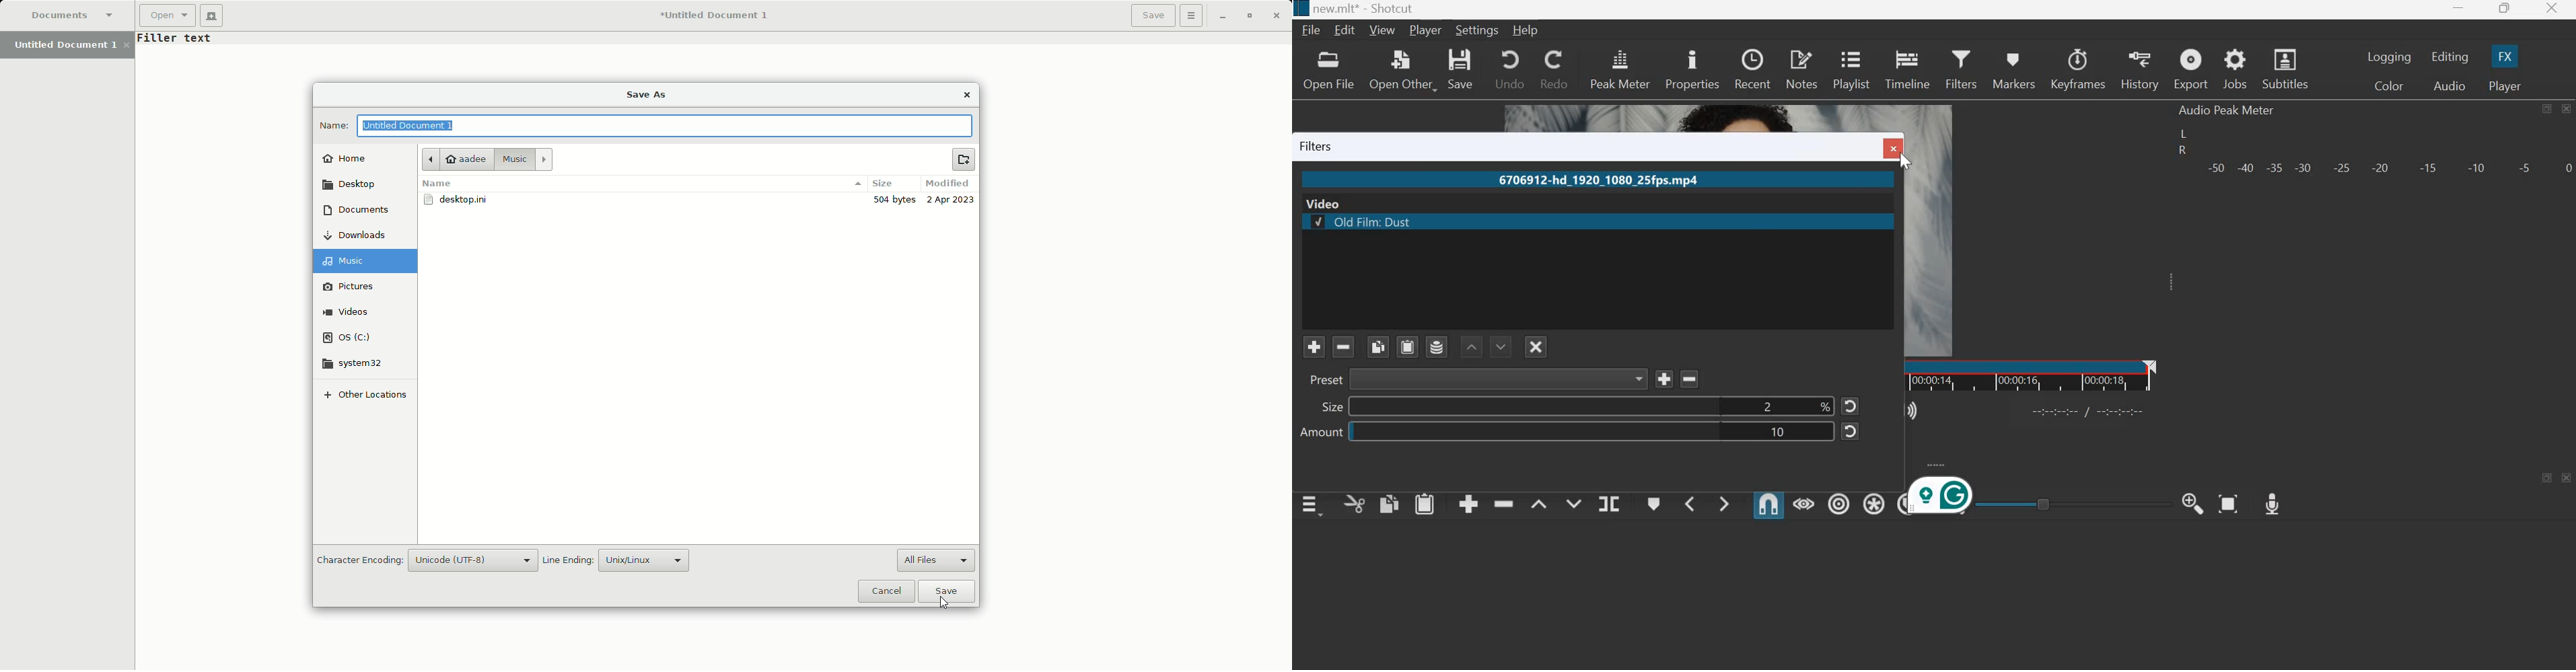 This screenshot has height=672, width=2576. I want to click on R, so click(2181, 152).